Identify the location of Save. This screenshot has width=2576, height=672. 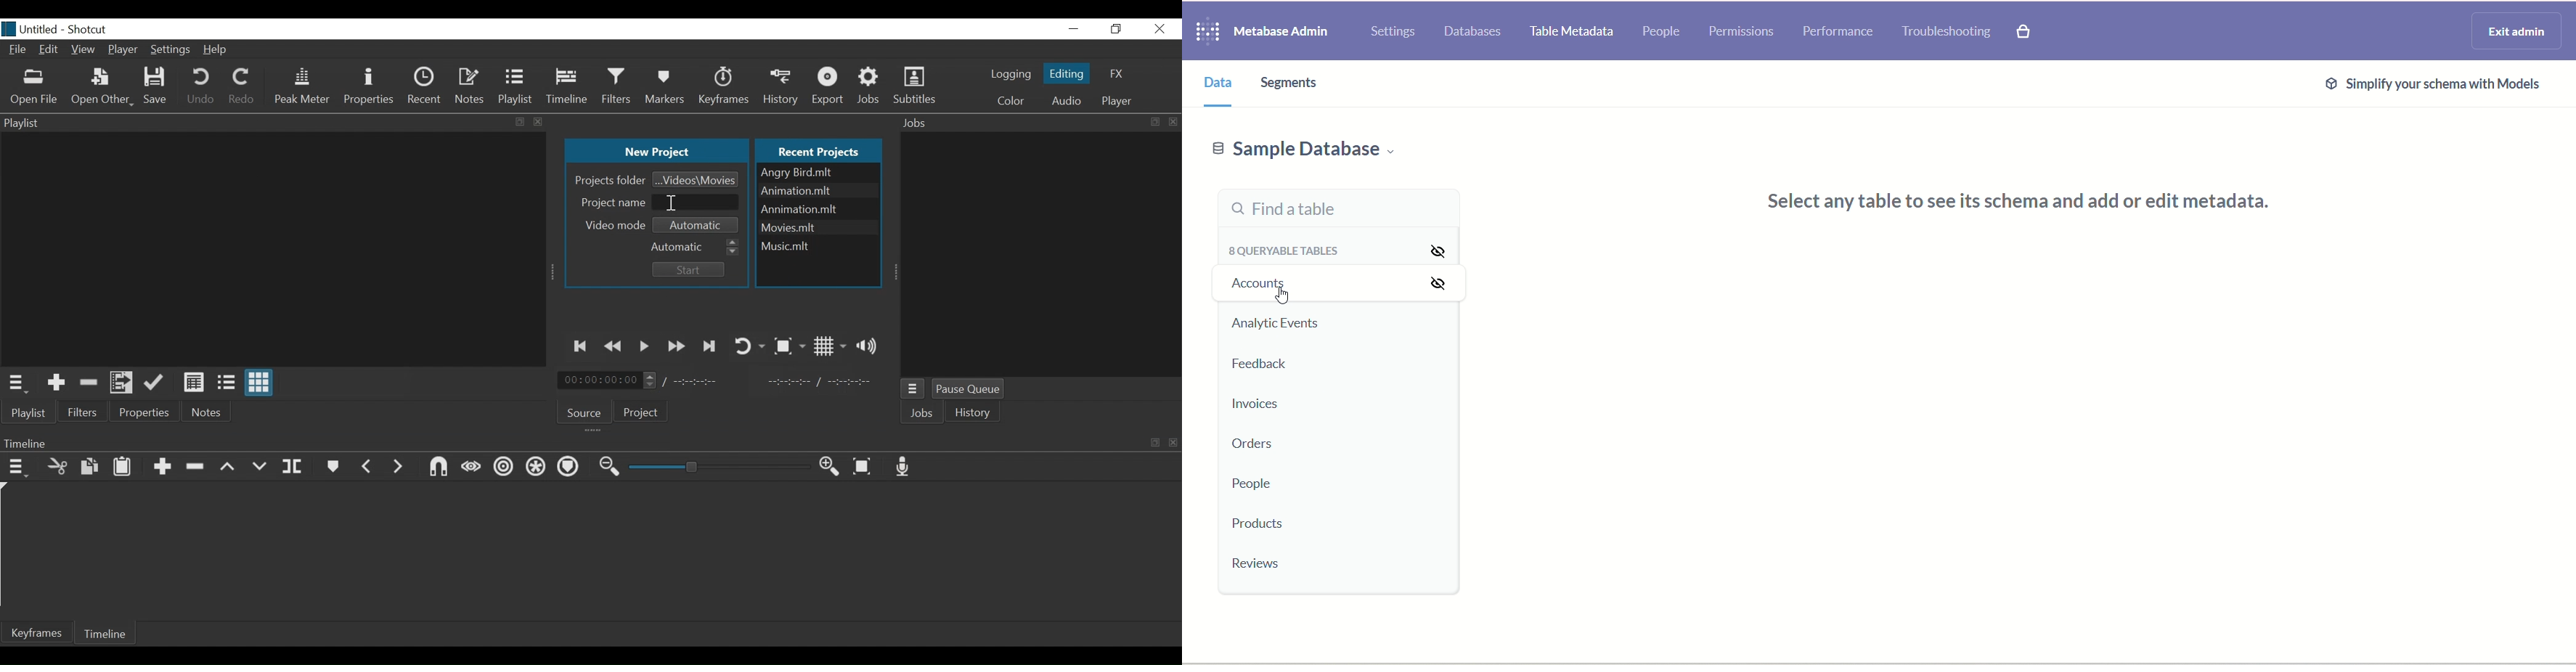
(156, 87).